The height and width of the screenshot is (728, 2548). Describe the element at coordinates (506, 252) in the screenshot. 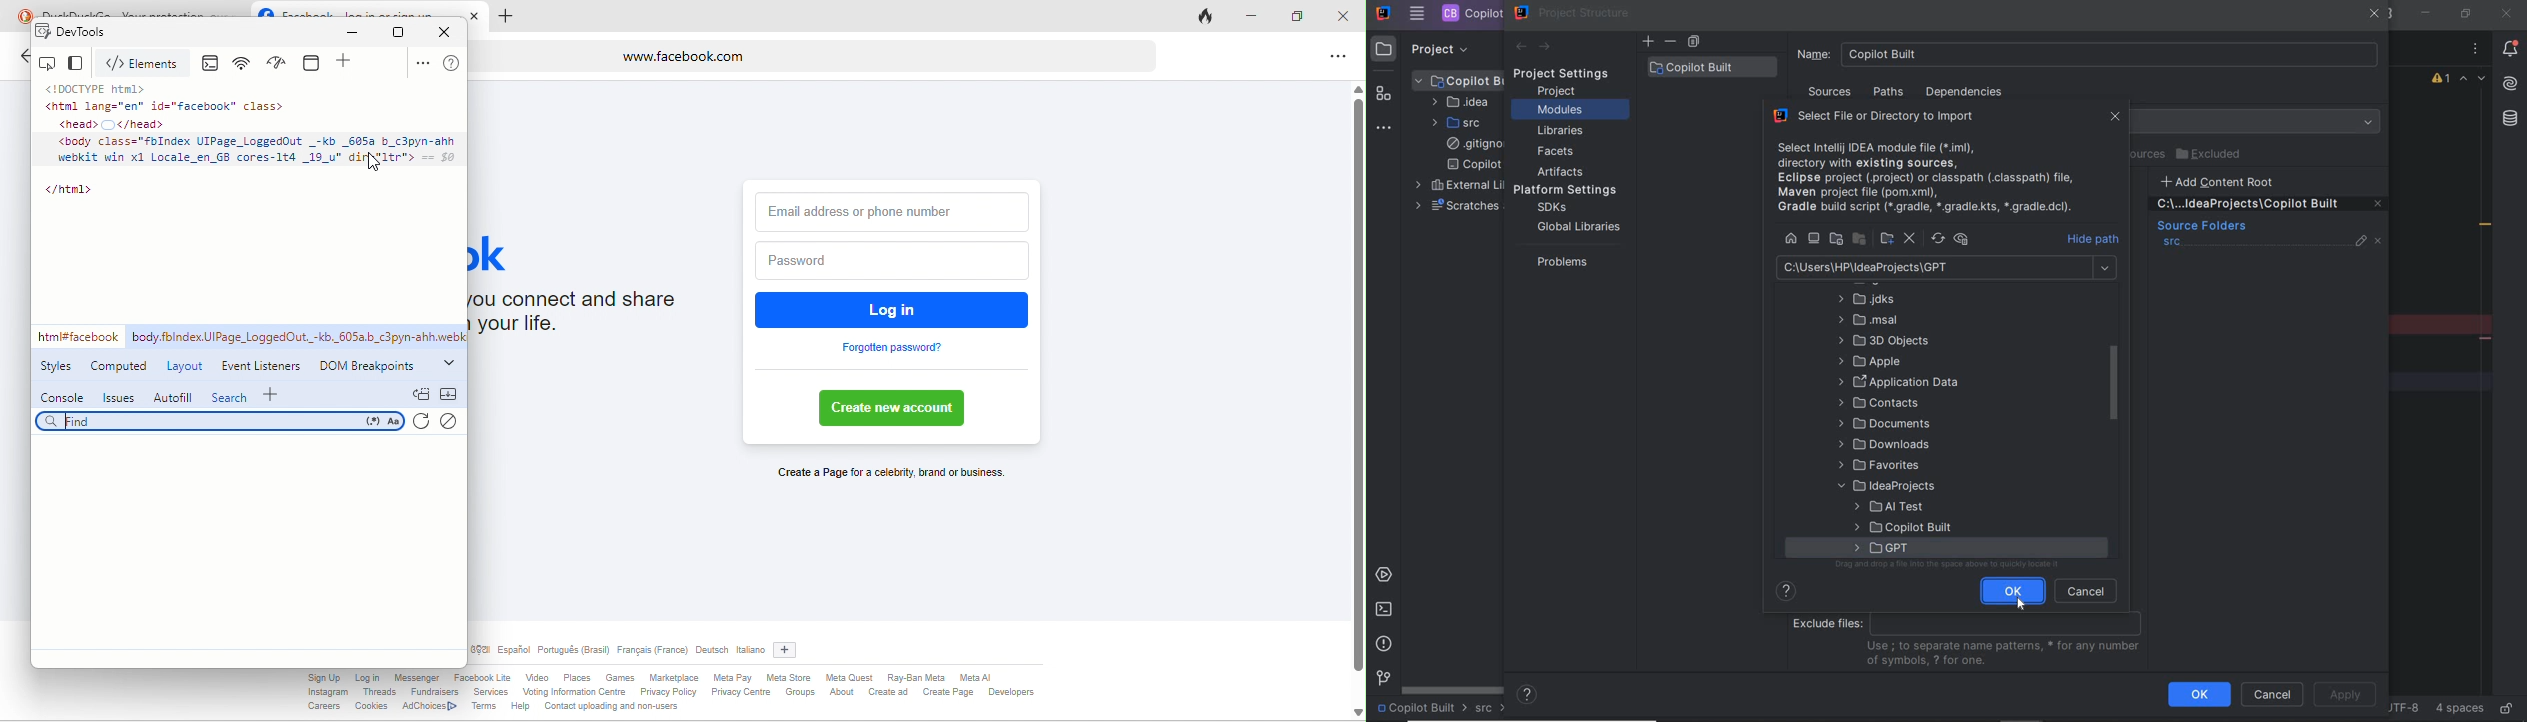

I see `facebook` at that location.